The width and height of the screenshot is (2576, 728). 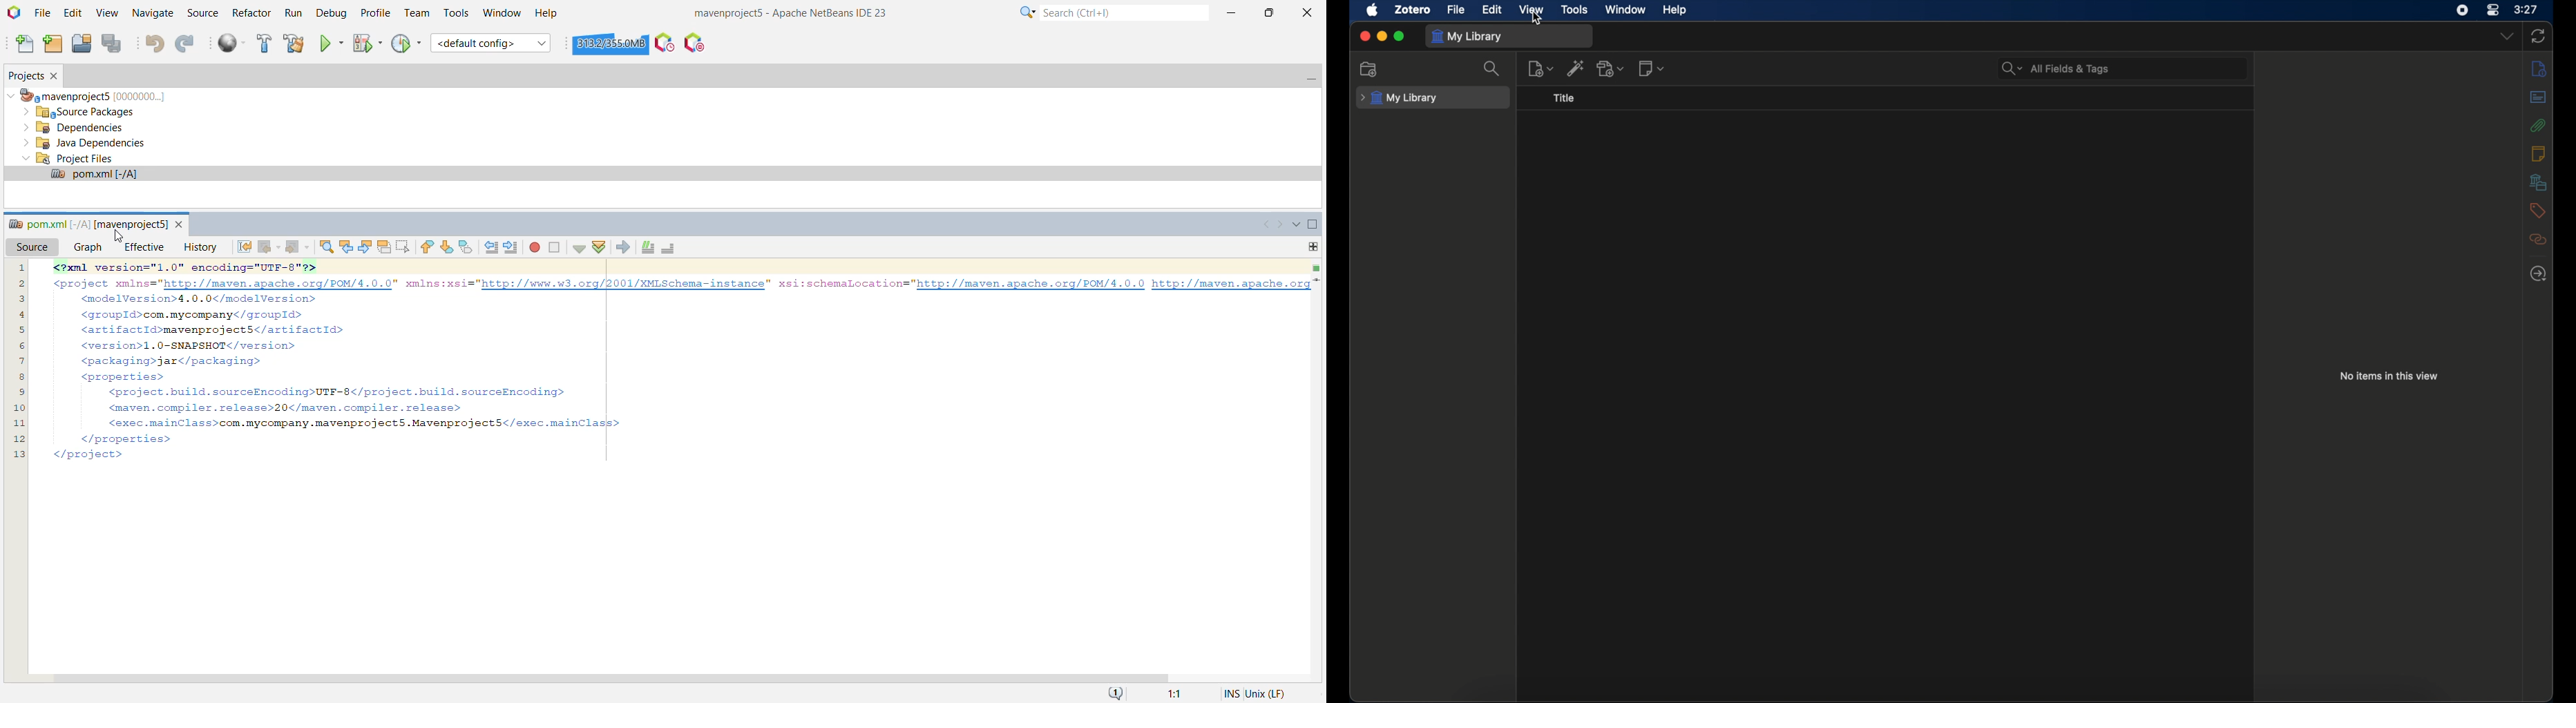 I want to click on my library, so click(x=1400, y=98).